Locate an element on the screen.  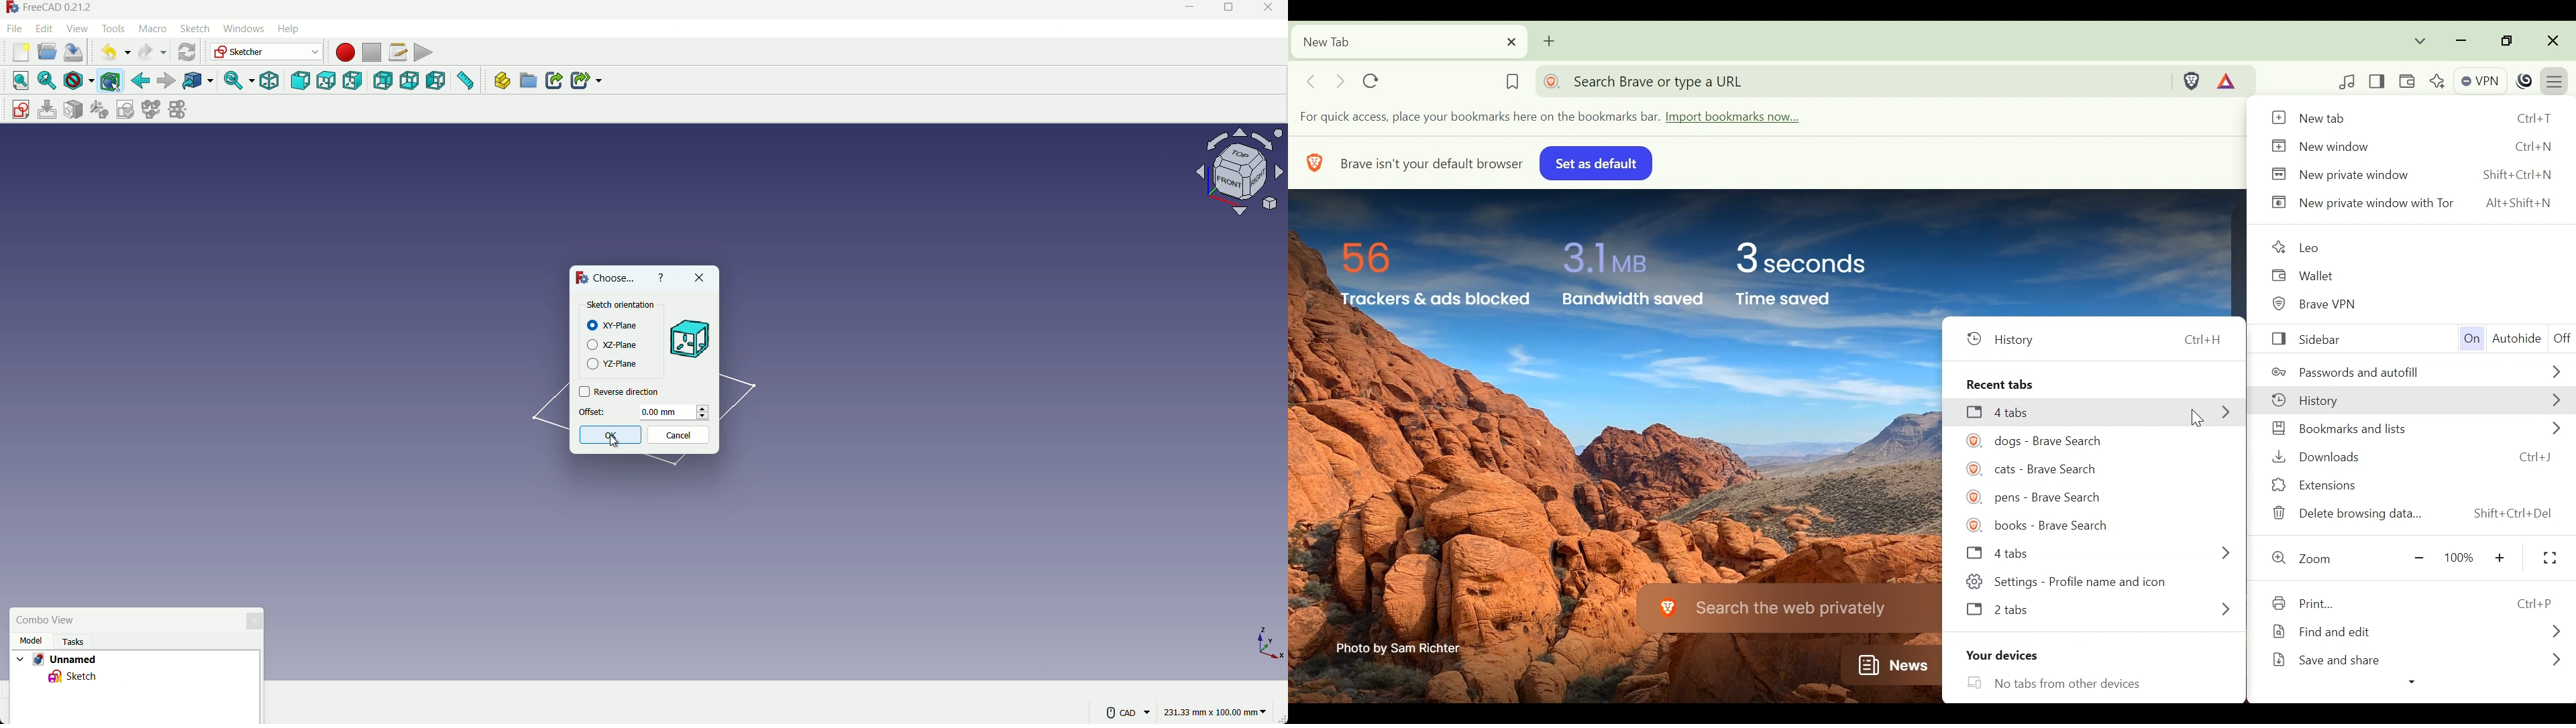
mirror sketches is located at coordinates (175, 108).